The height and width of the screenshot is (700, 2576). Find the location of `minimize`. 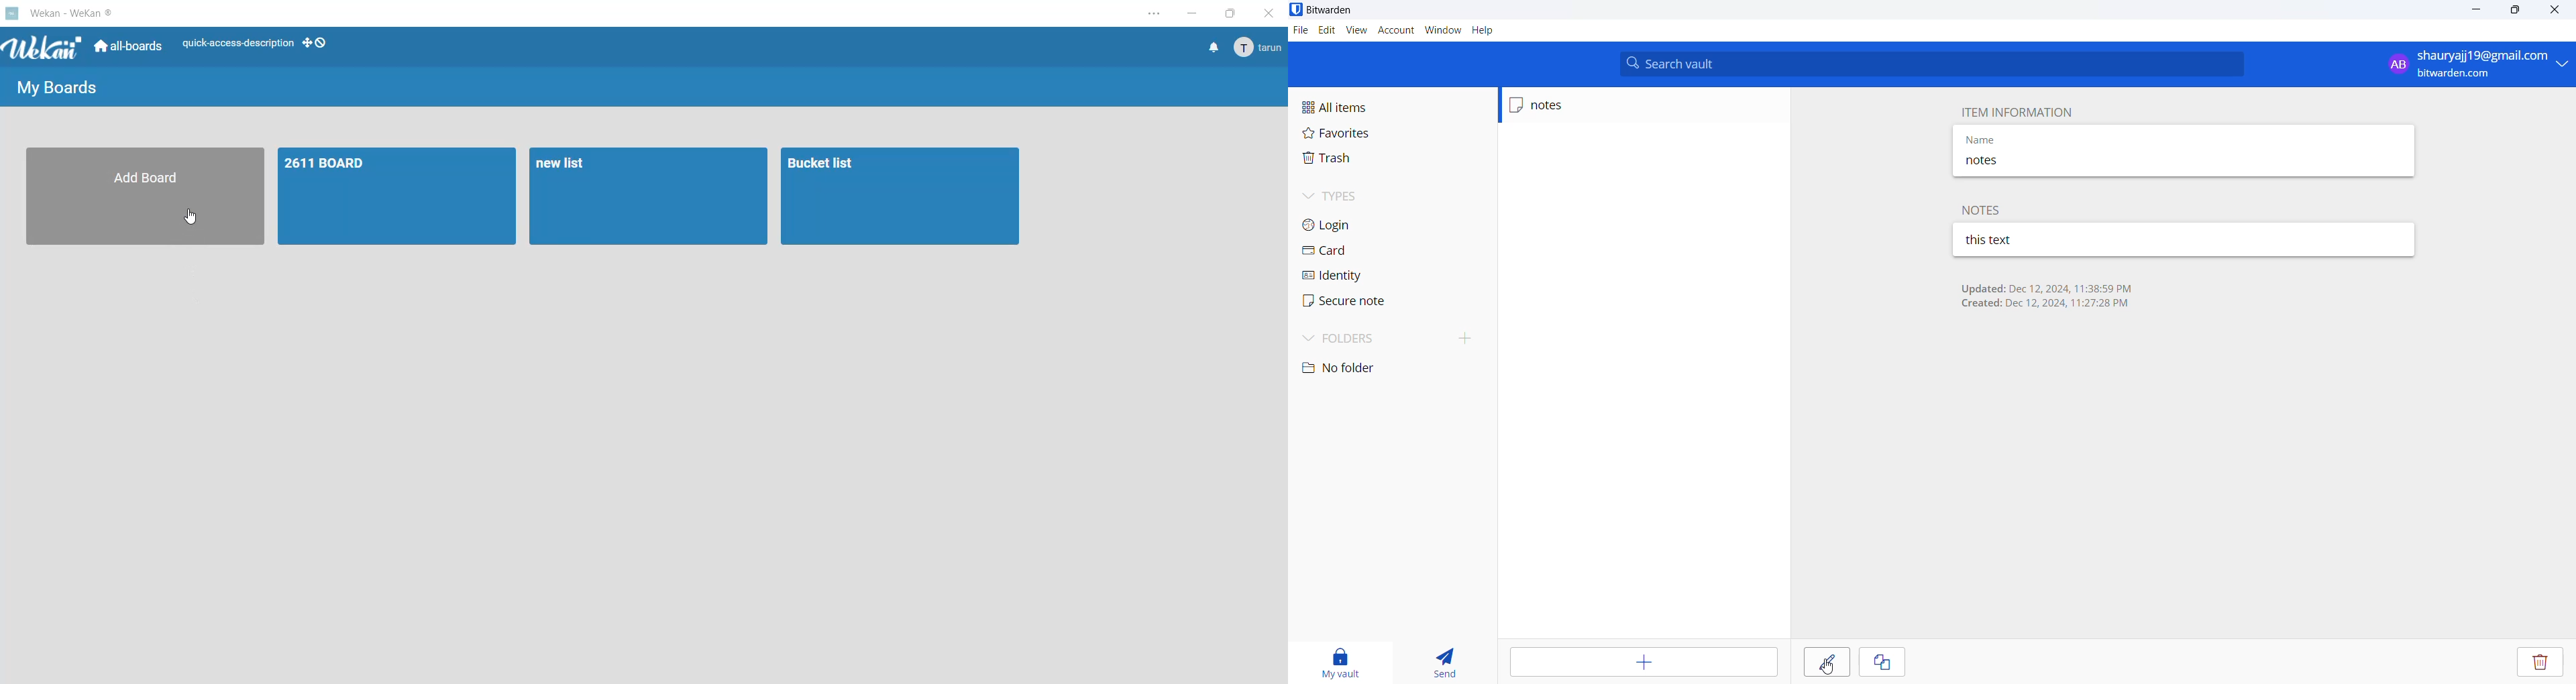

minimize is located at coordinates (1192, 13).